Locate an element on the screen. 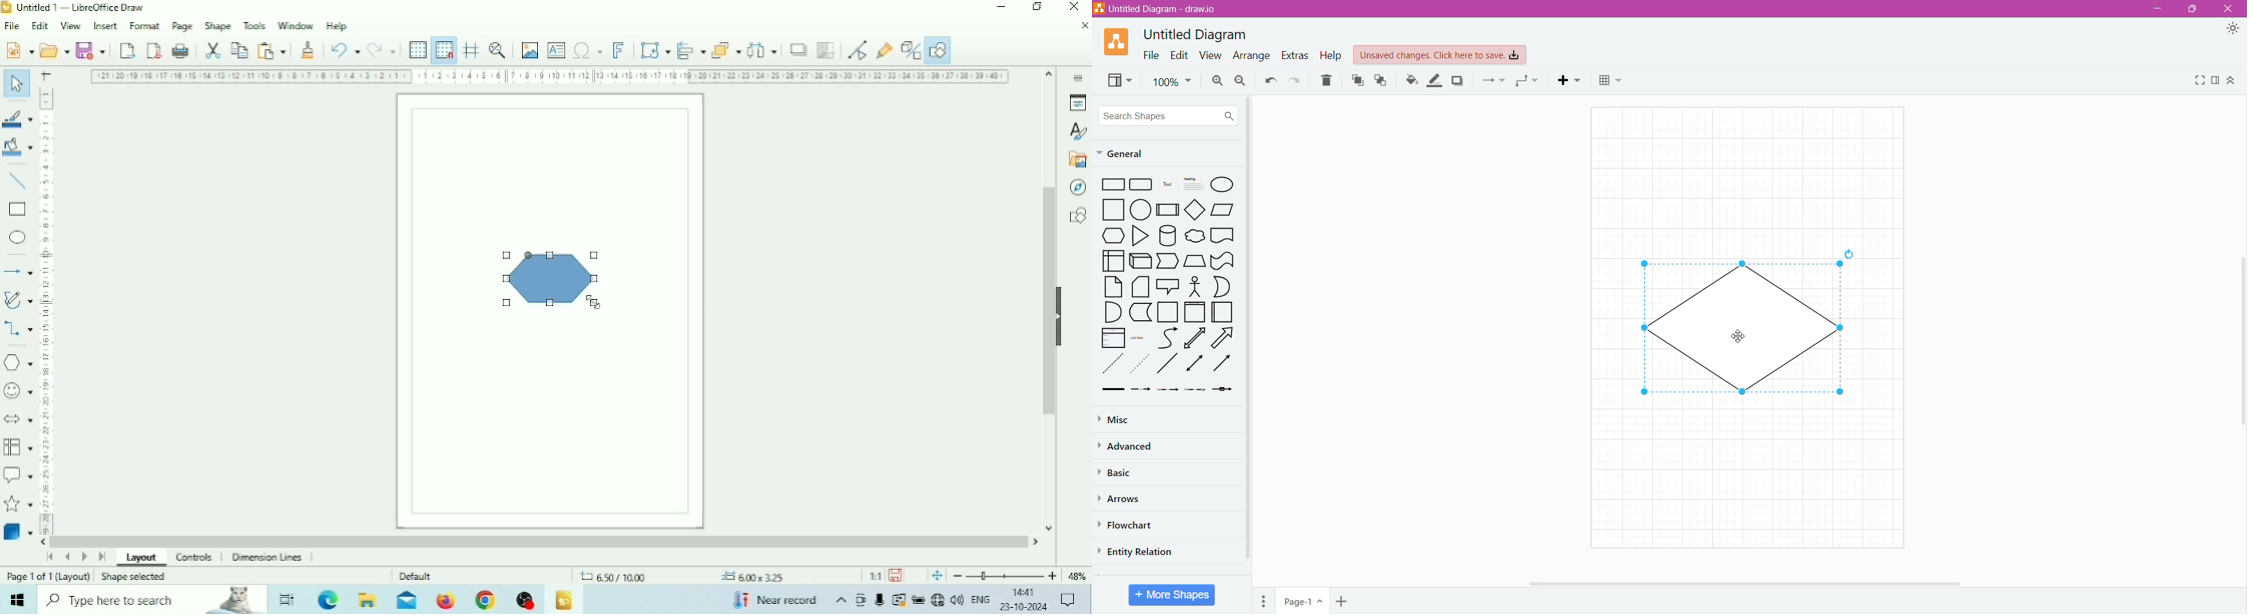 The image size is (2268, 616). Directional Connector is located at coordinates (1224, 366).